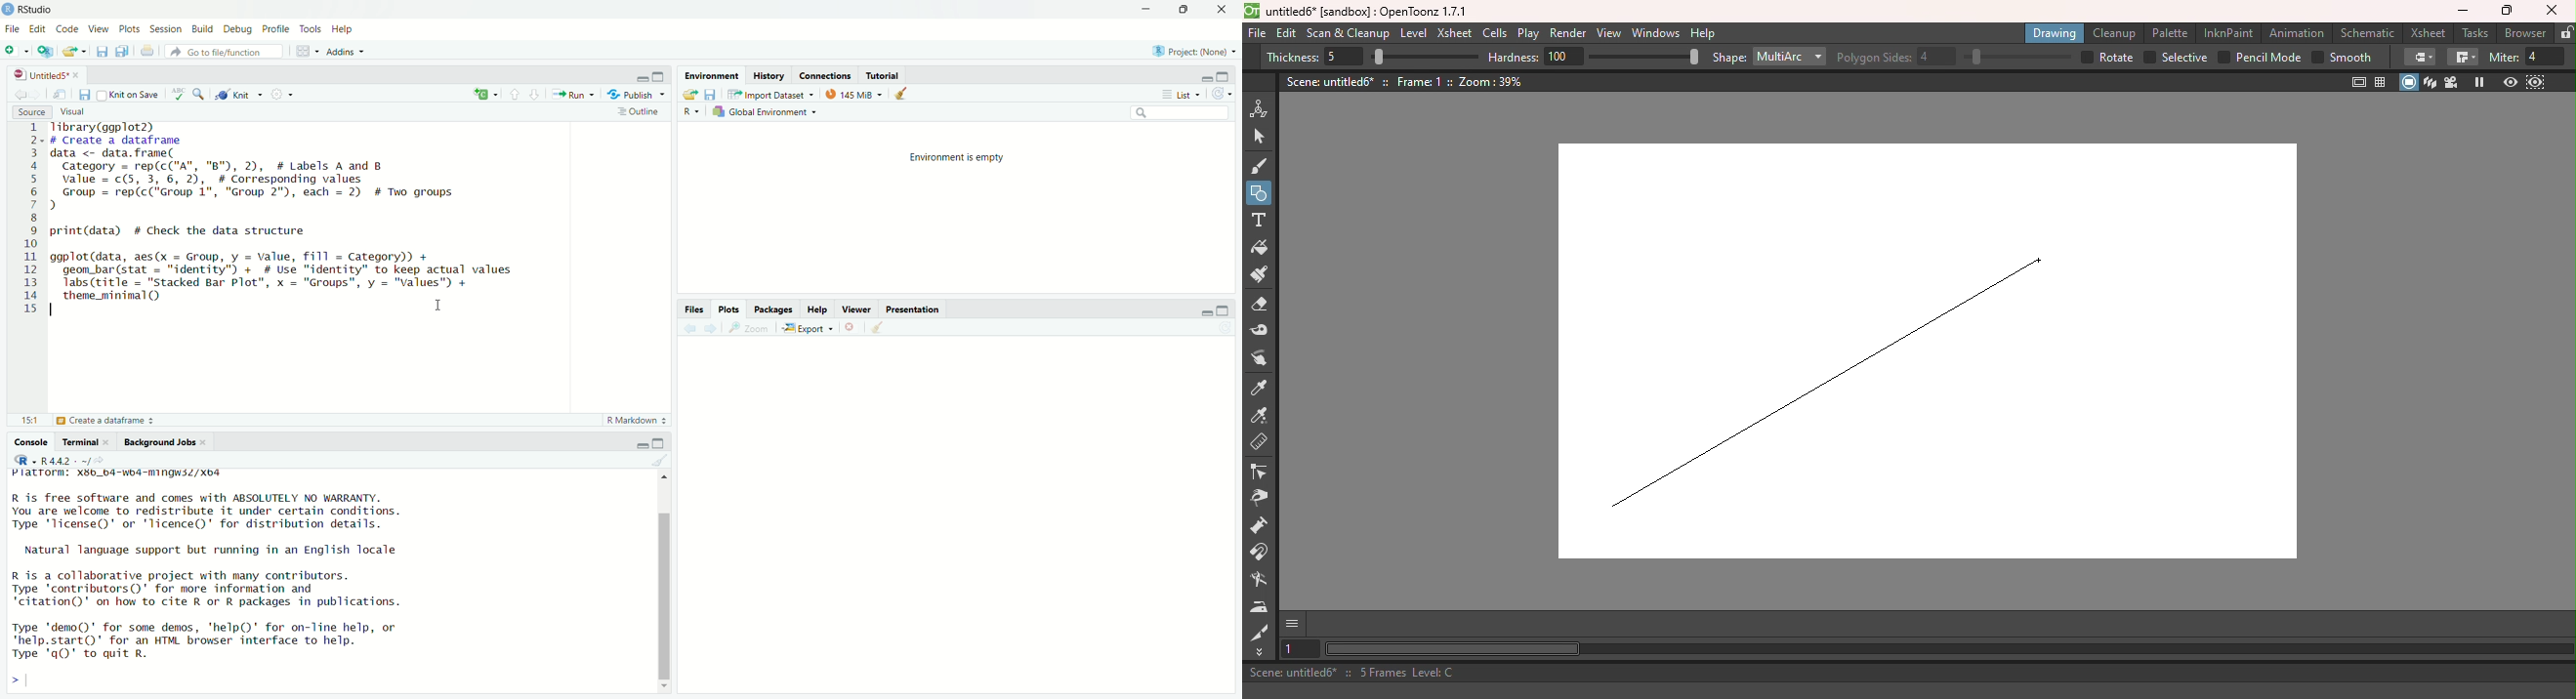  What do you see at coordinates (1494, 34) in the screenshot?
I see `Cells` at bounding box center [1494, 34].